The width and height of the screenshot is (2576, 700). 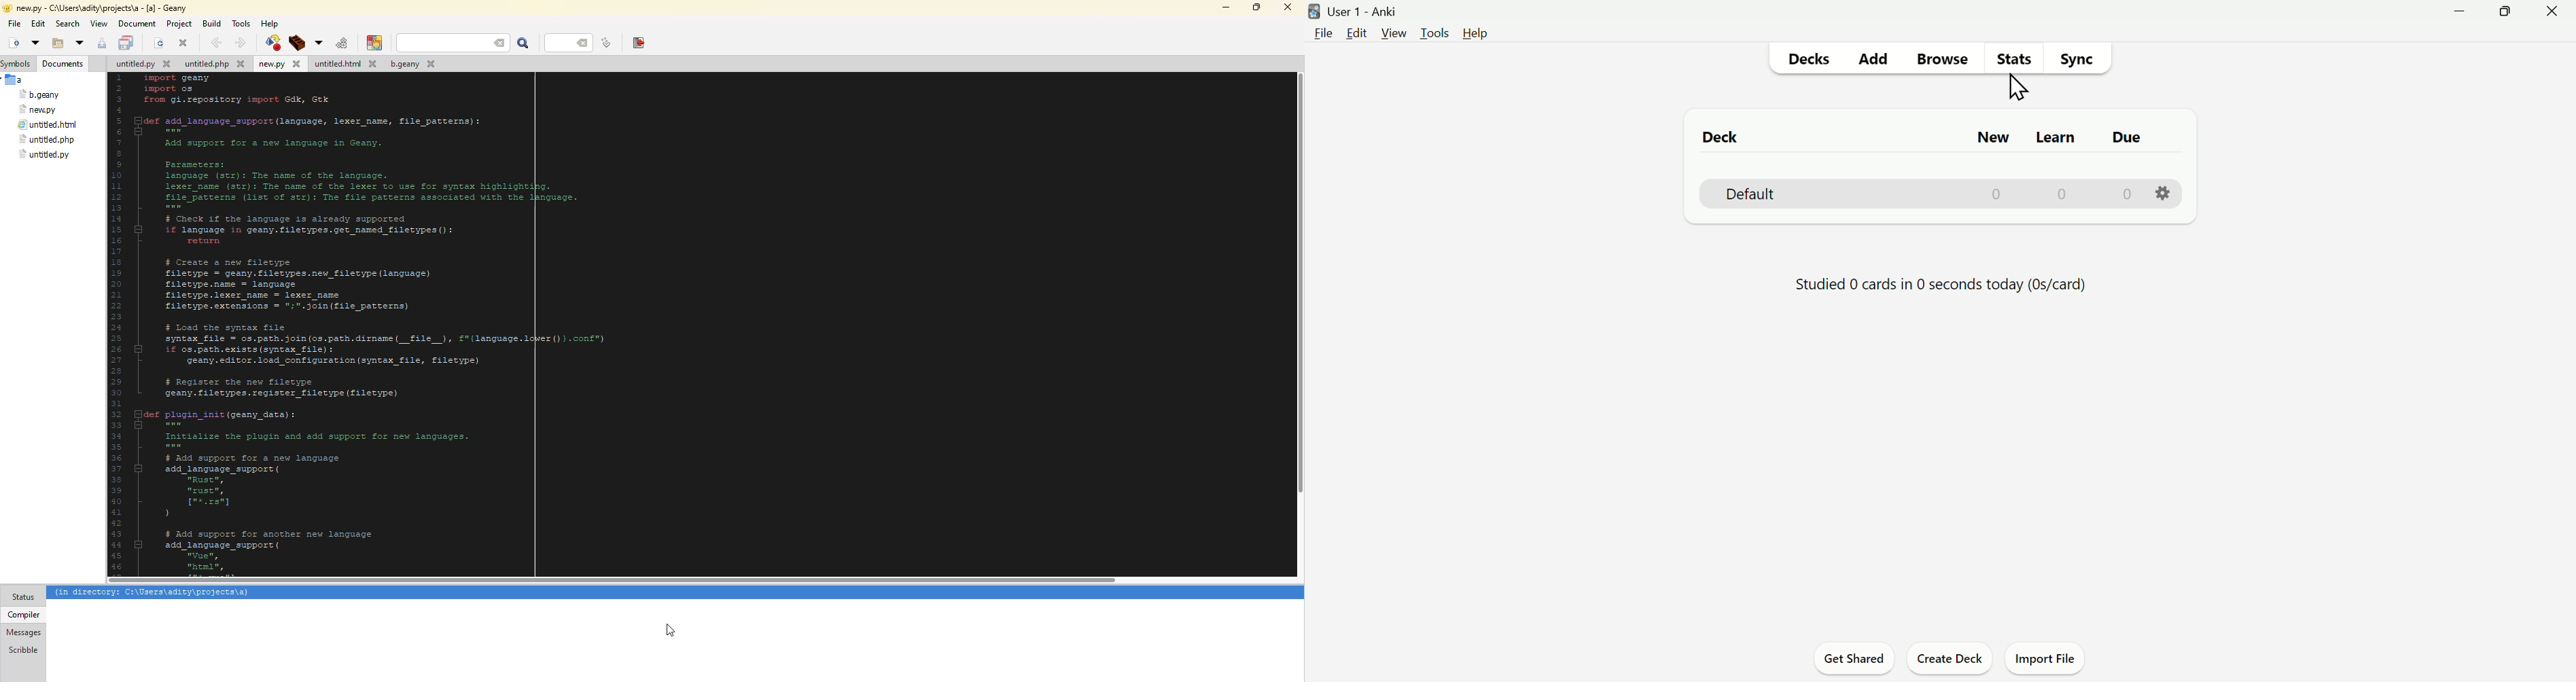 I want to click on 0, so click(x=1999, y=195).